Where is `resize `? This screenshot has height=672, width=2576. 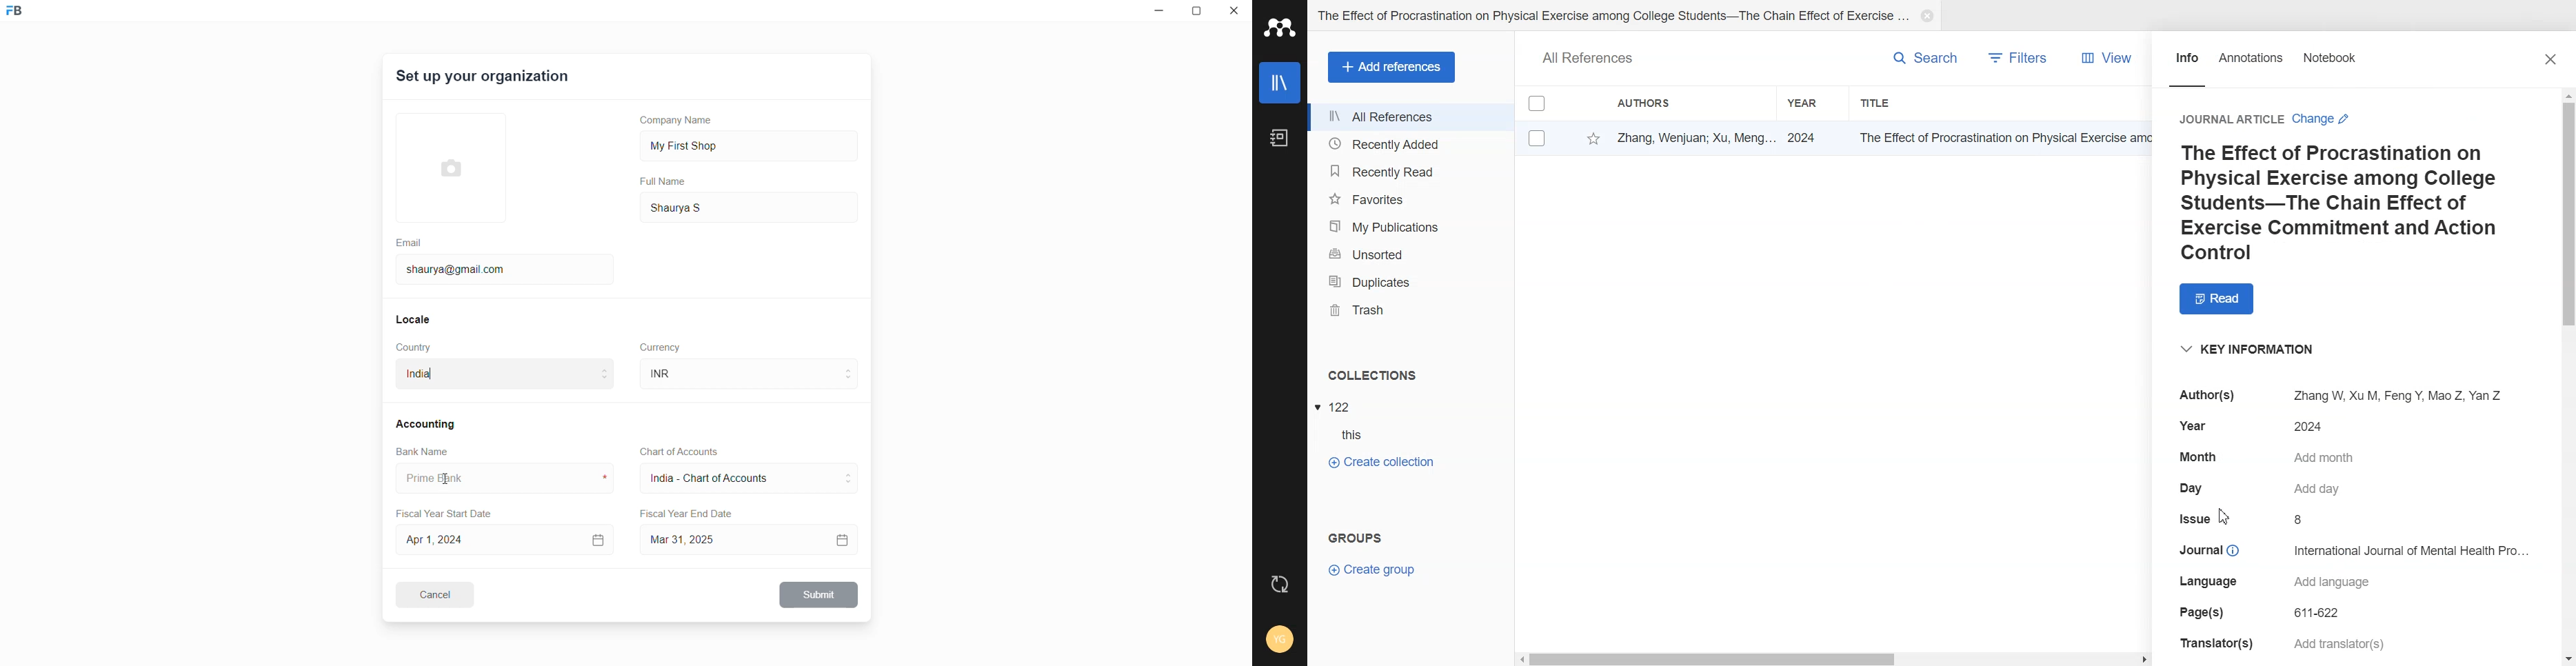 resize  is located at coordinates (1200, 13).